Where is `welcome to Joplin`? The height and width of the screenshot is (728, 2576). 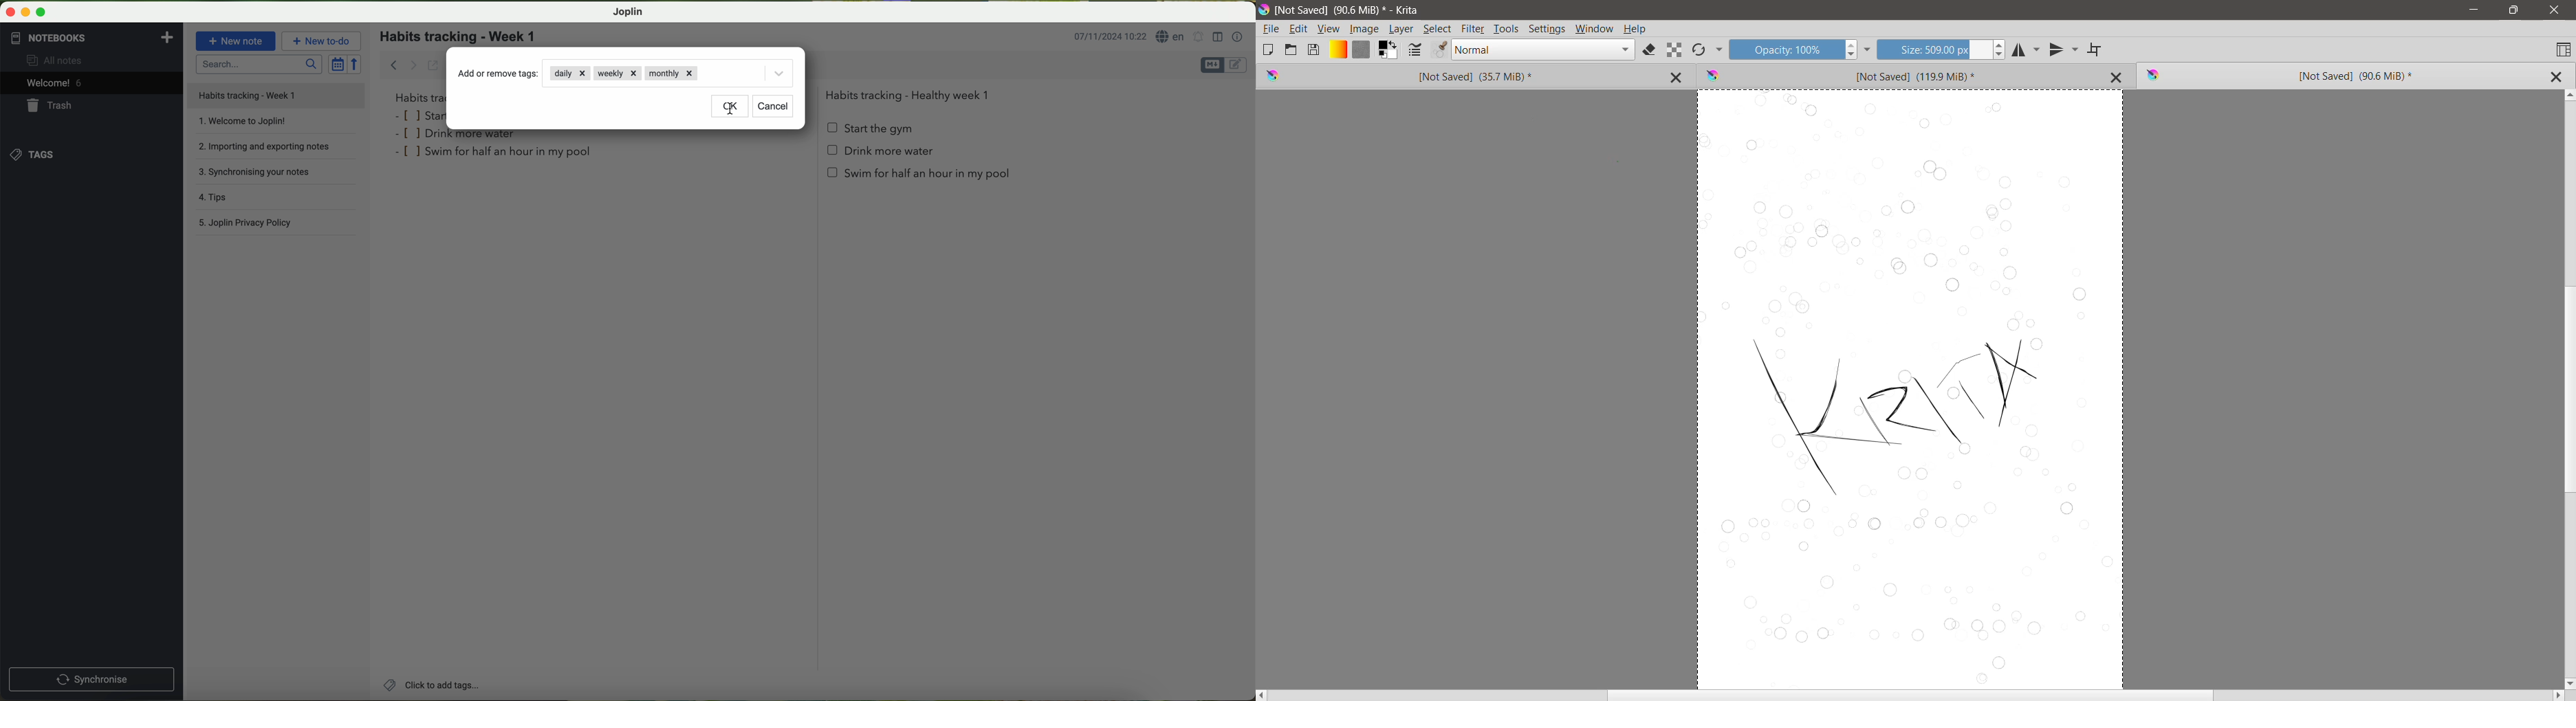 welcome to Joplin is located at coordinates (275, 125).